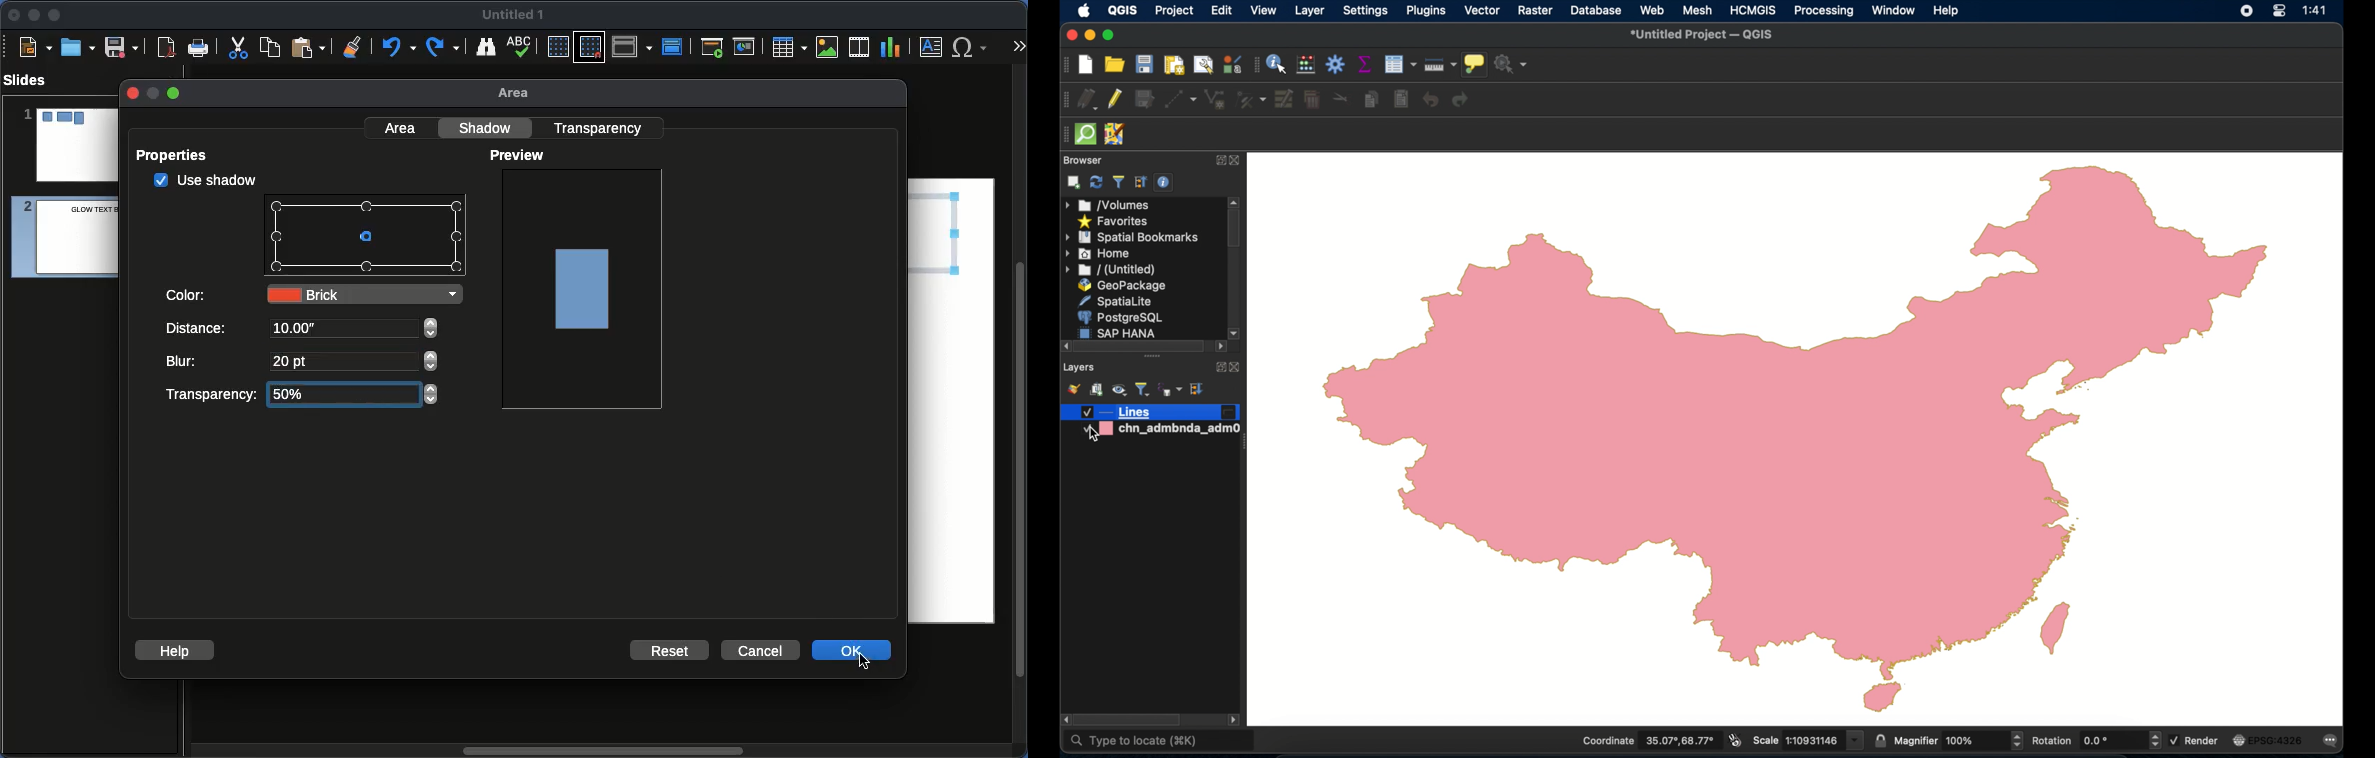 Image resolution: width=2380 pixels, height=784 pixels. What do you see at coordinates (520, 156) in the screenshot?
I see `Preview` at bounding box center [520, 156].